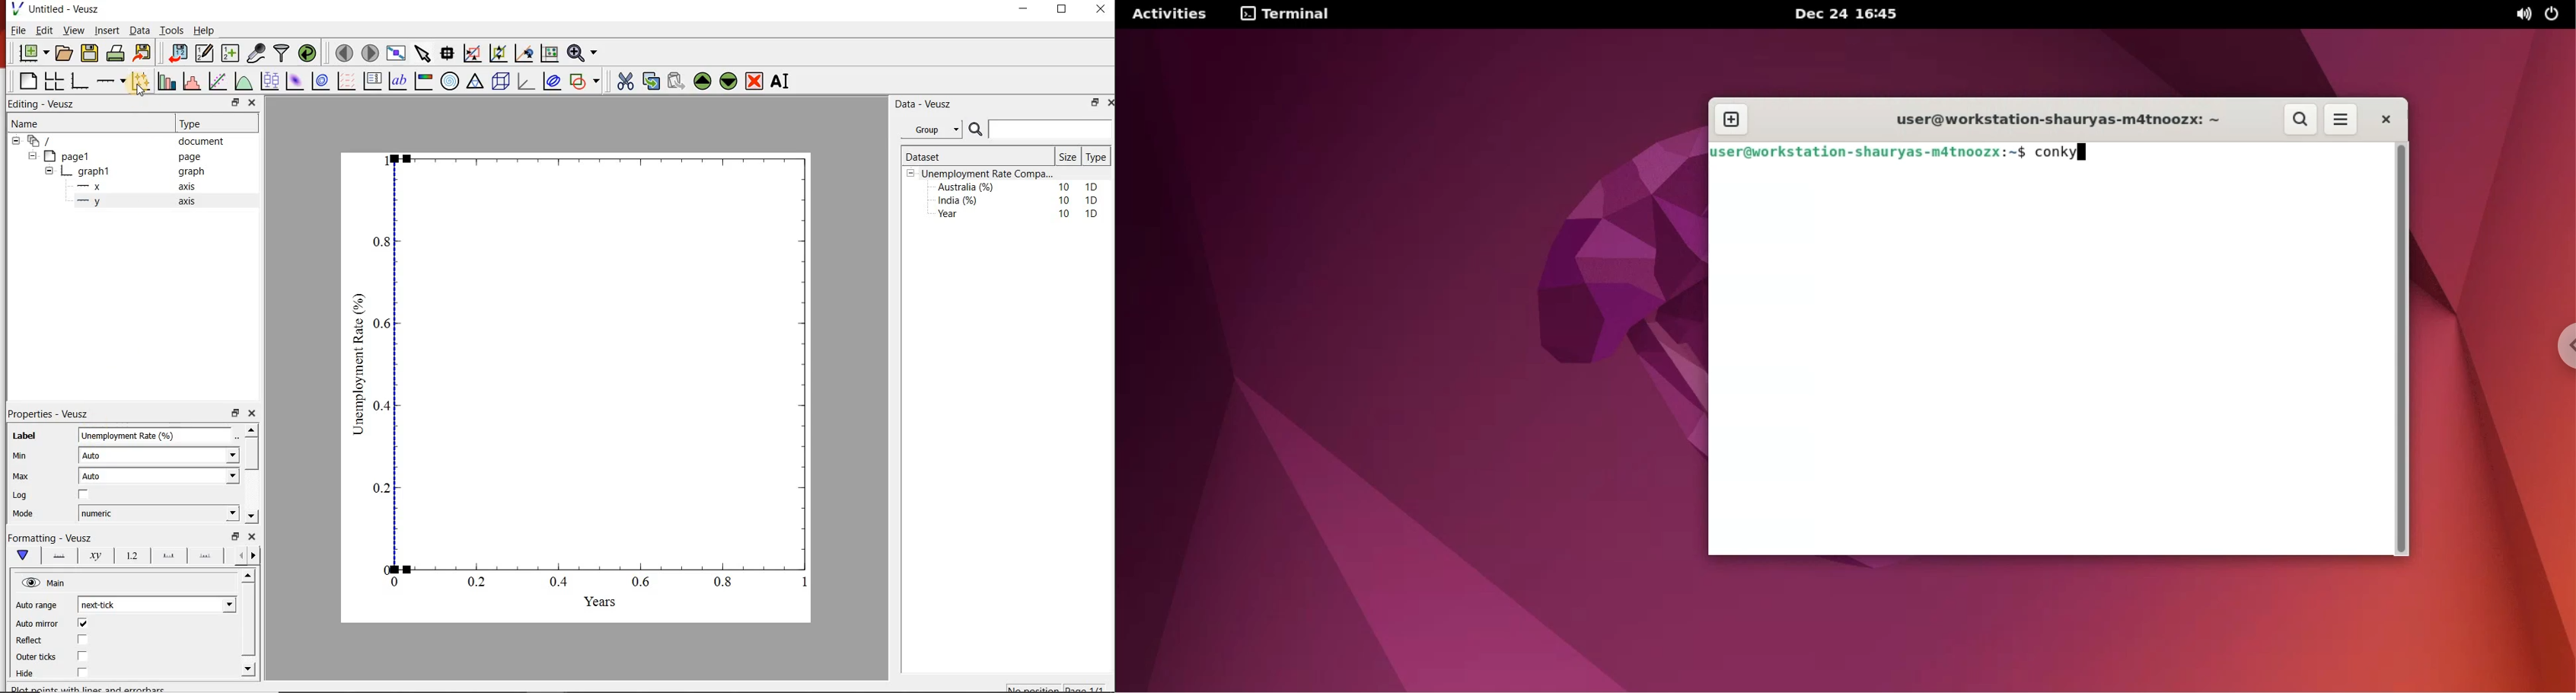 This screenshot has height=700, width=2576. Describe the element at coordinates (1099, 12) in the screenshot. I see `close` at that location.